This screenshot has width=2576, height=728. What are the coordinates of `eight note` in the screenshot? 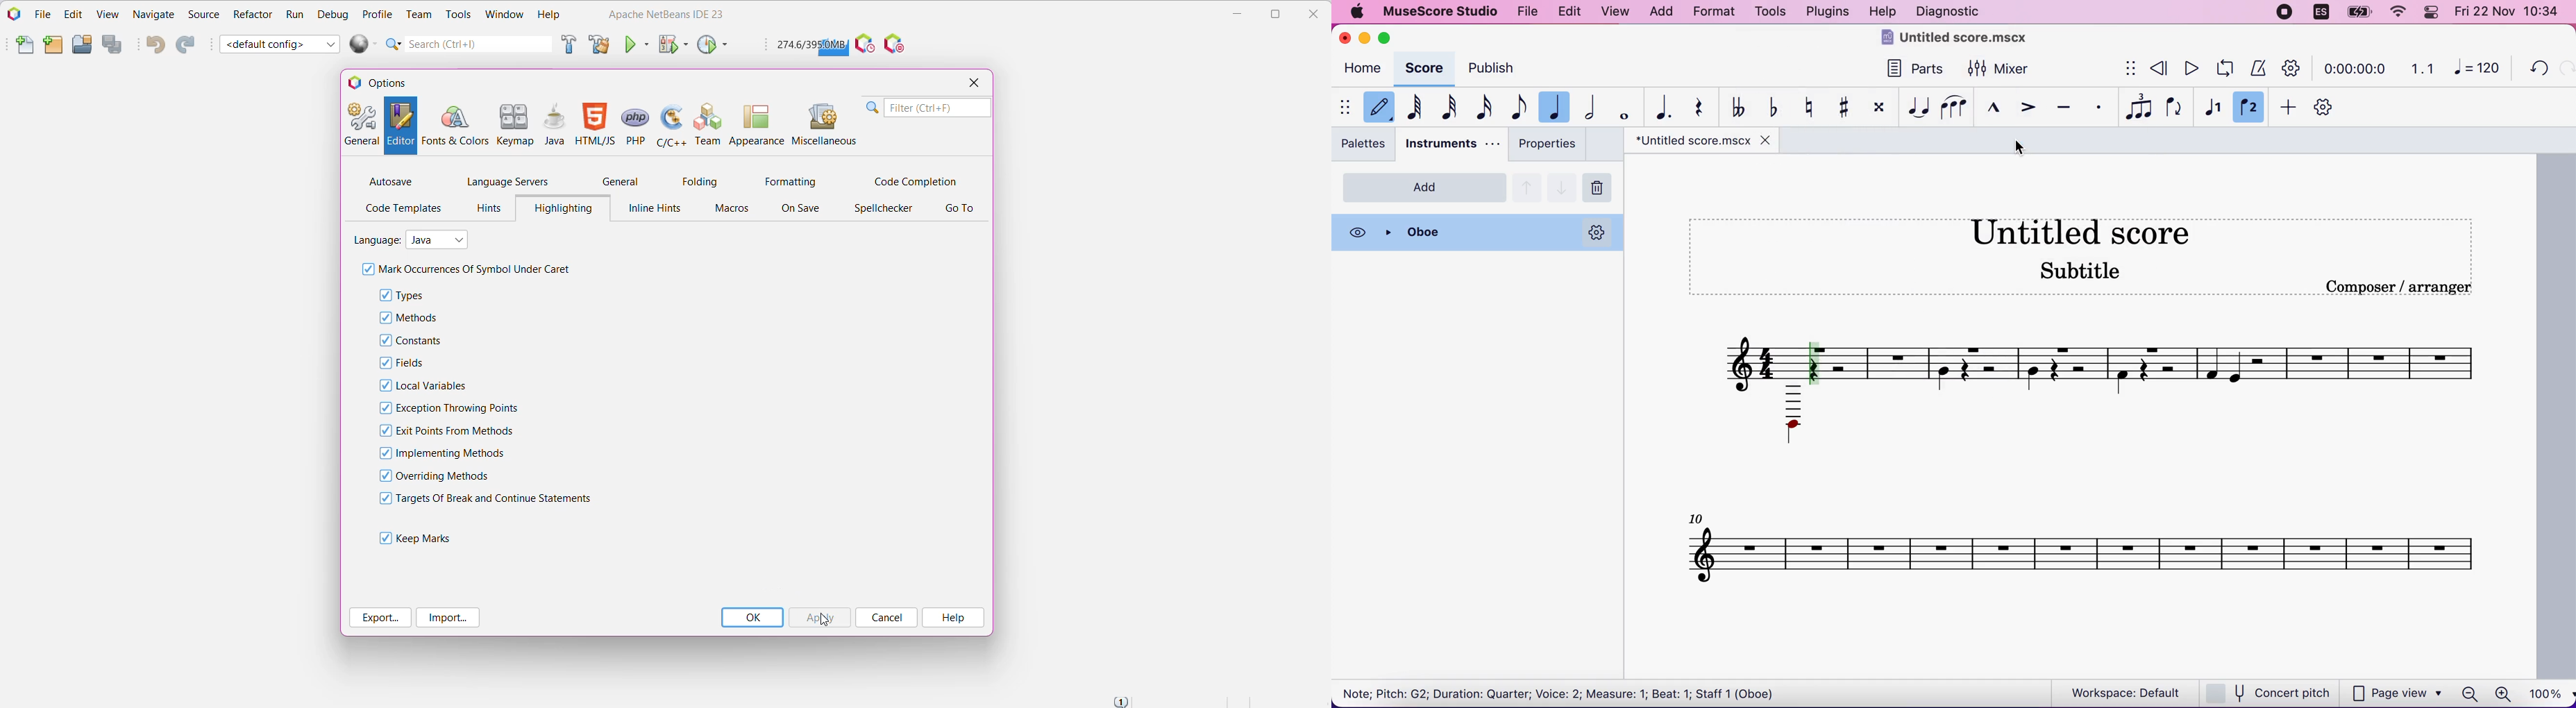 It's located at (1521, 108).